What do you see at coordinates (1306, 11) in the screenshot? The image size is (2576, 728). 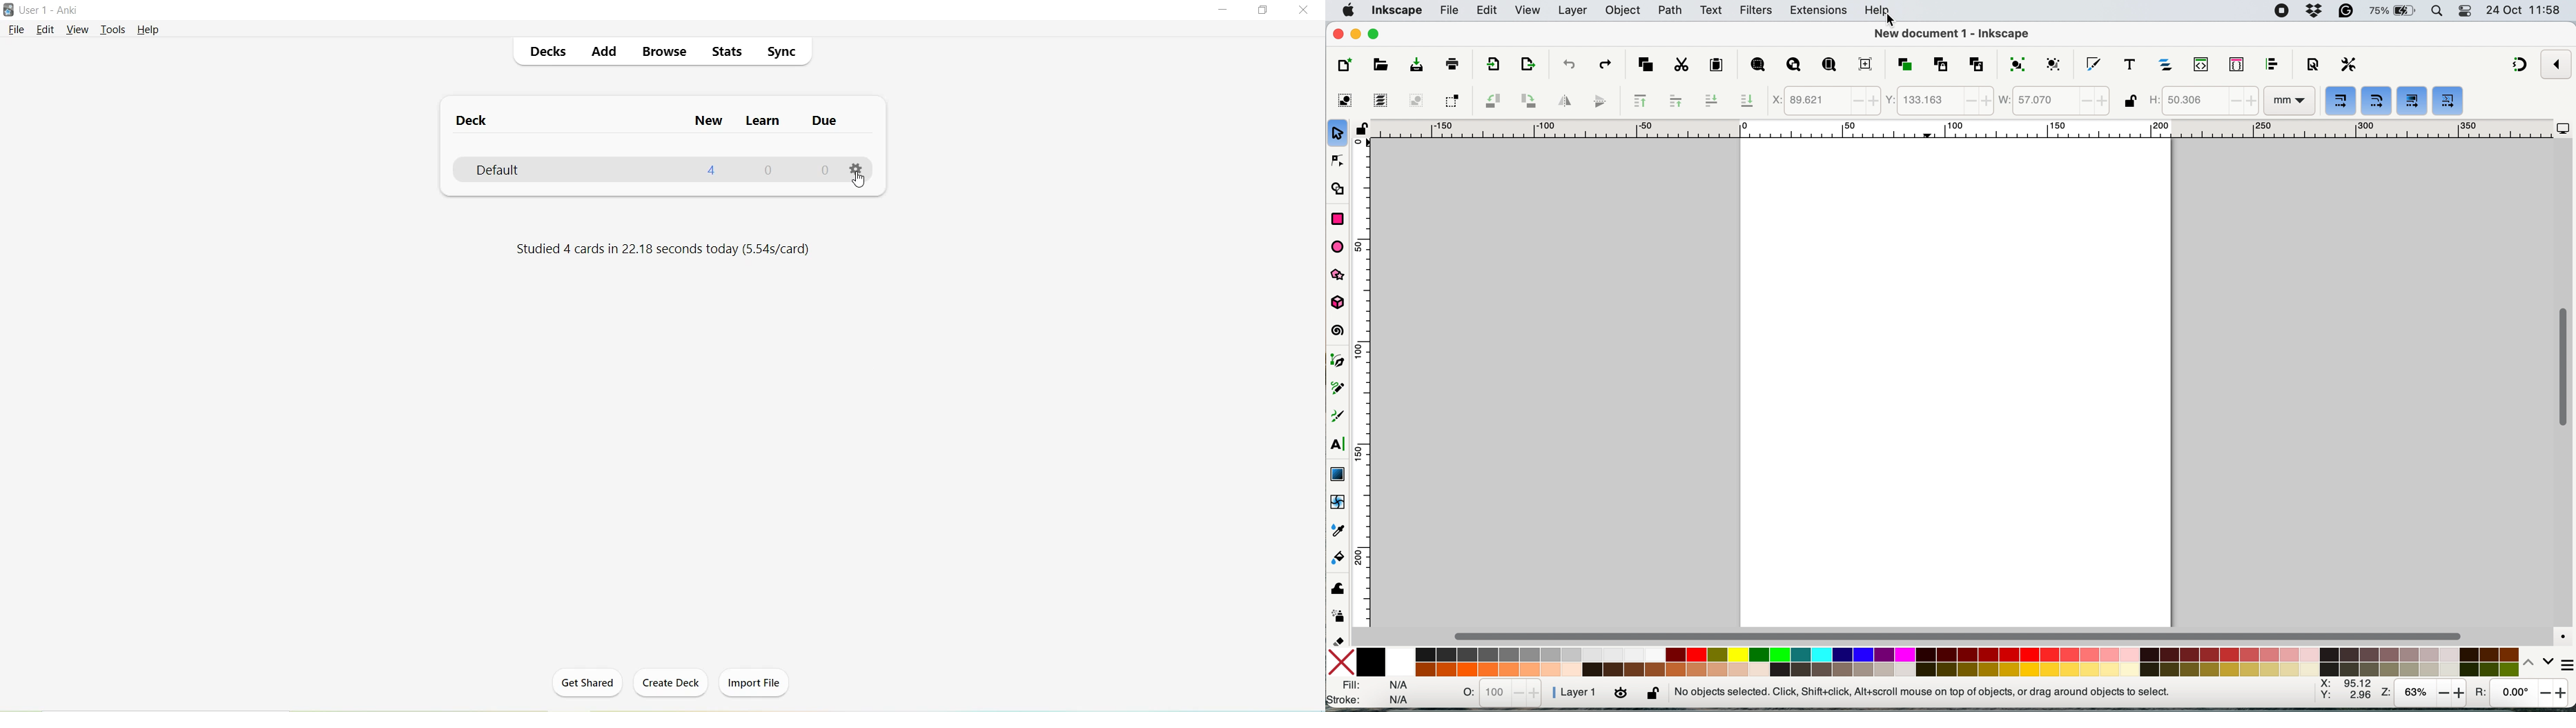 I see `Close` at bounding box center [1306, 11].